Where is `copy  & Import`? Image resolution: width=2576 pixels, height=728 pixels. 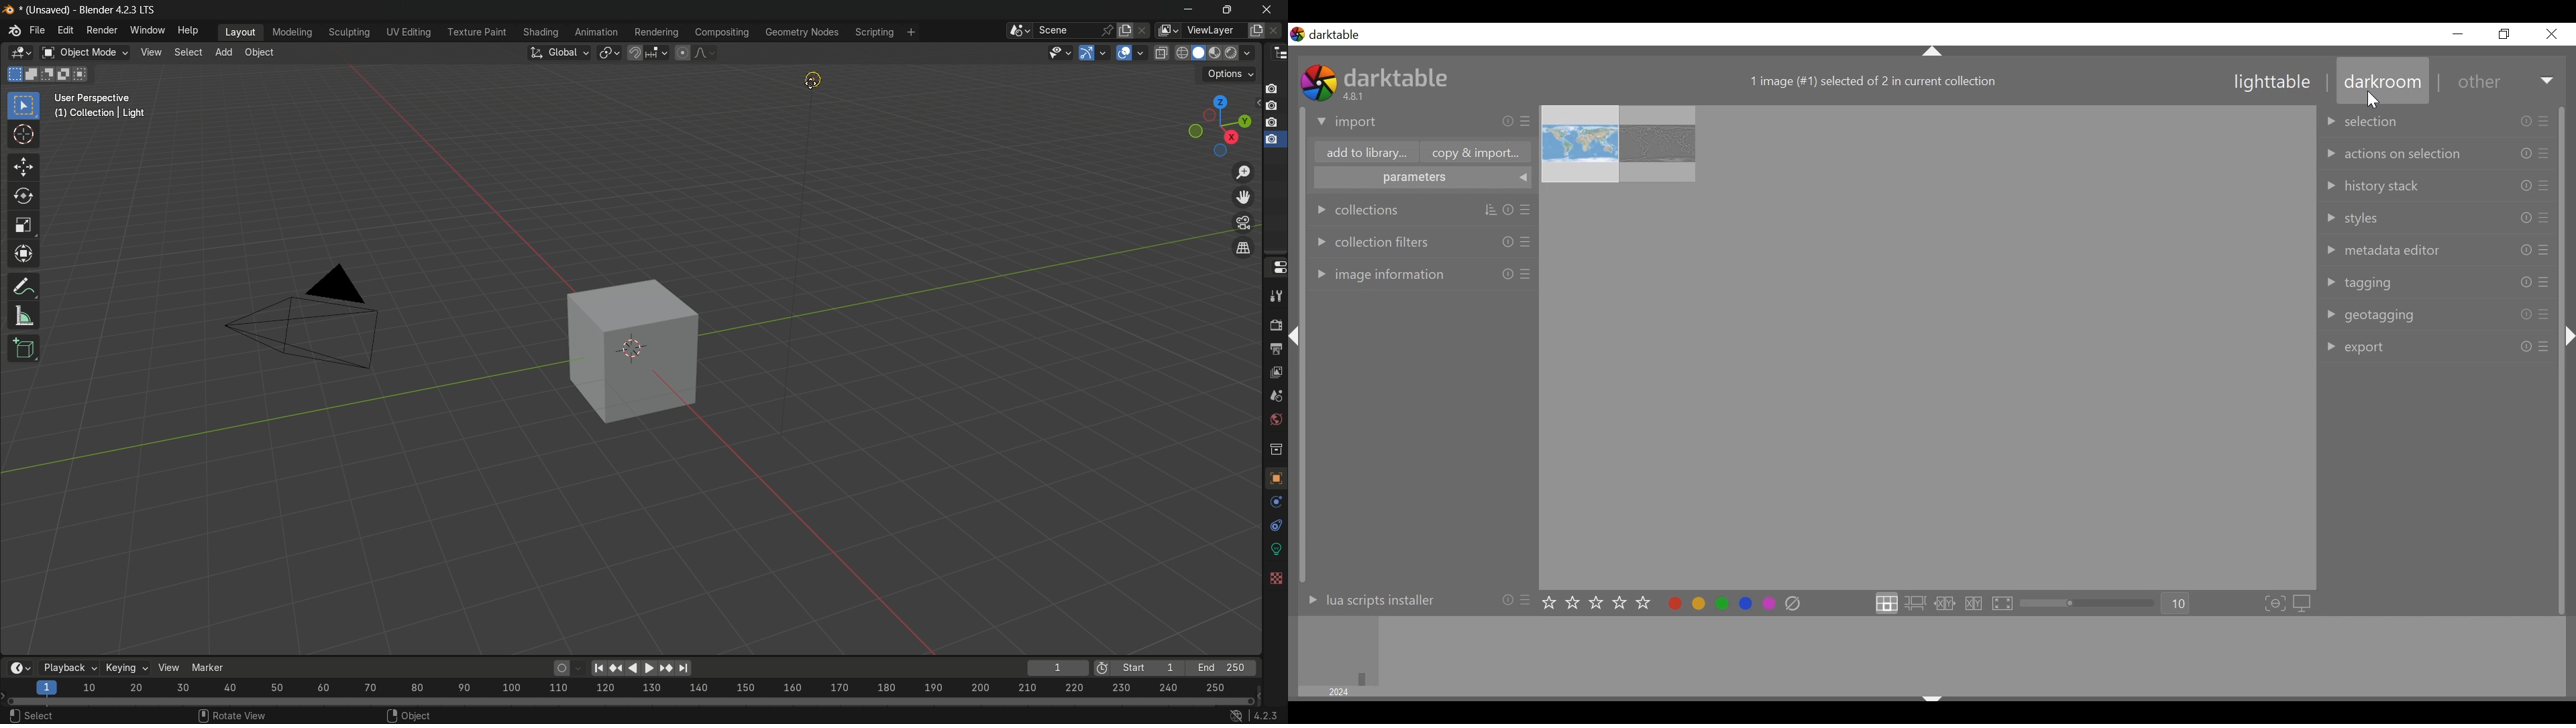 copy  & Import is located at coordinates (1479, 152).